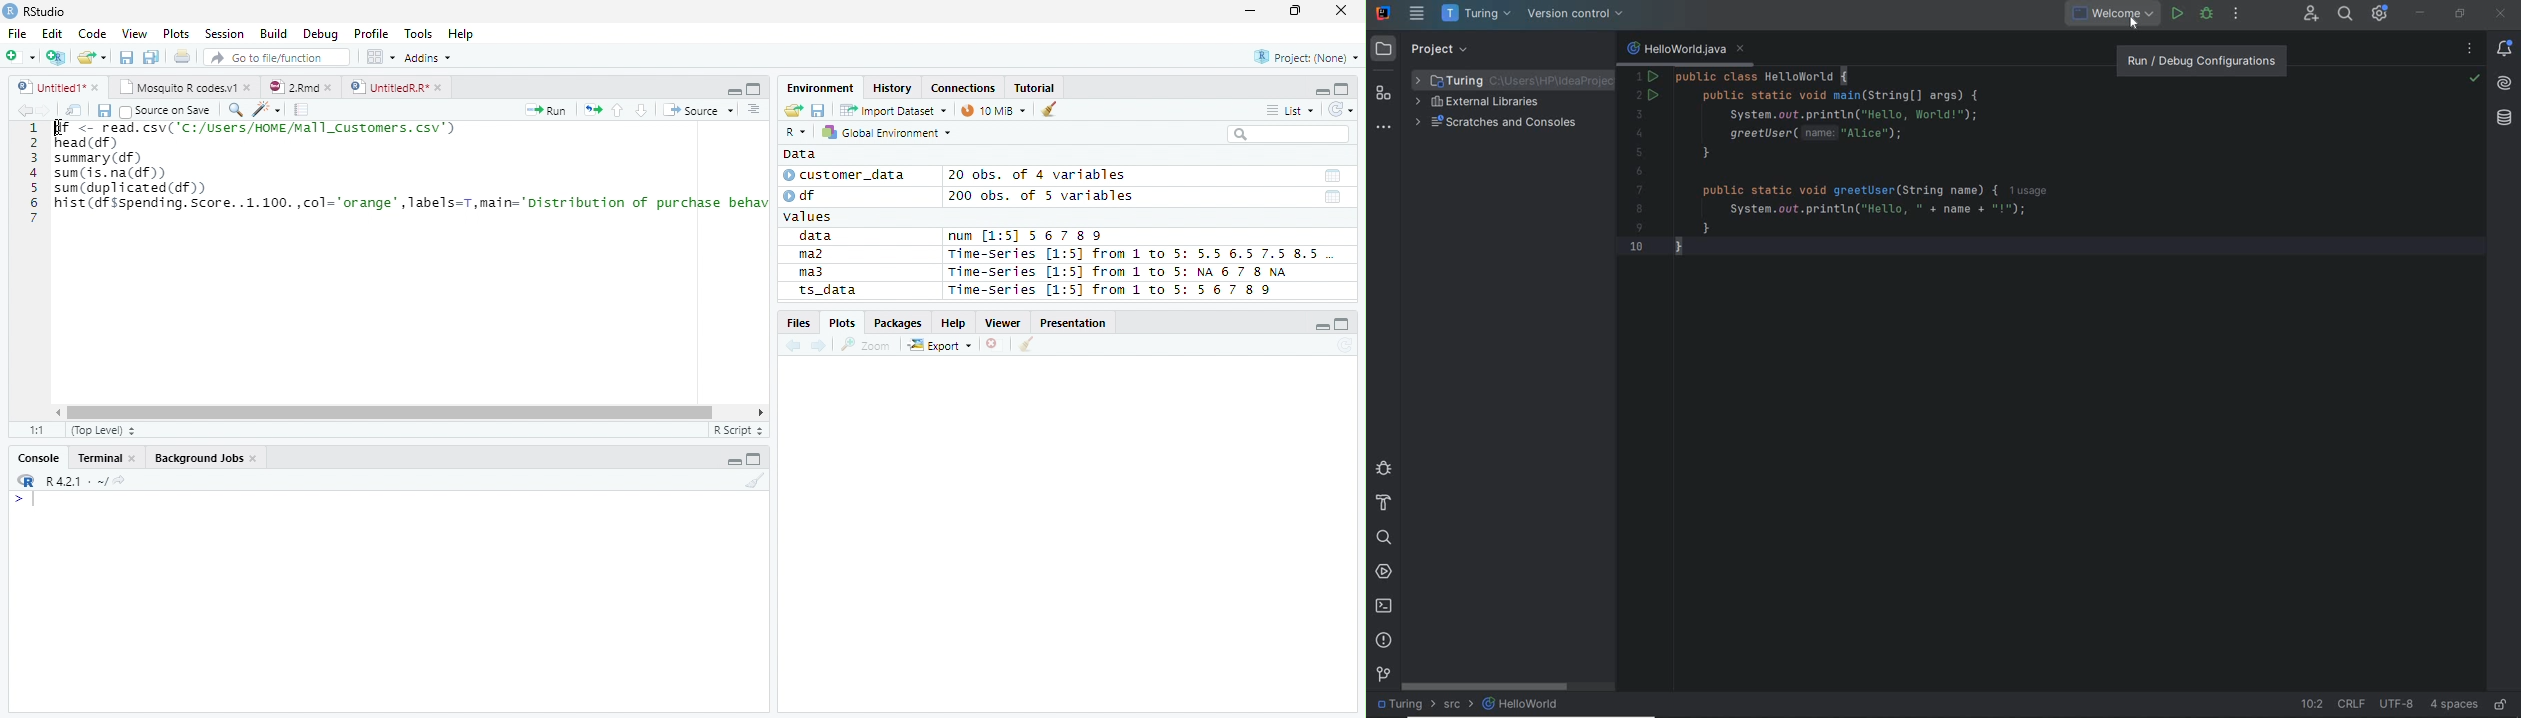 This screenshot has width=2548, height=728. What do you see at coordinates (1323, 328) in the screenshot?
I see `Minimize` at bounding box center [1323, 328].